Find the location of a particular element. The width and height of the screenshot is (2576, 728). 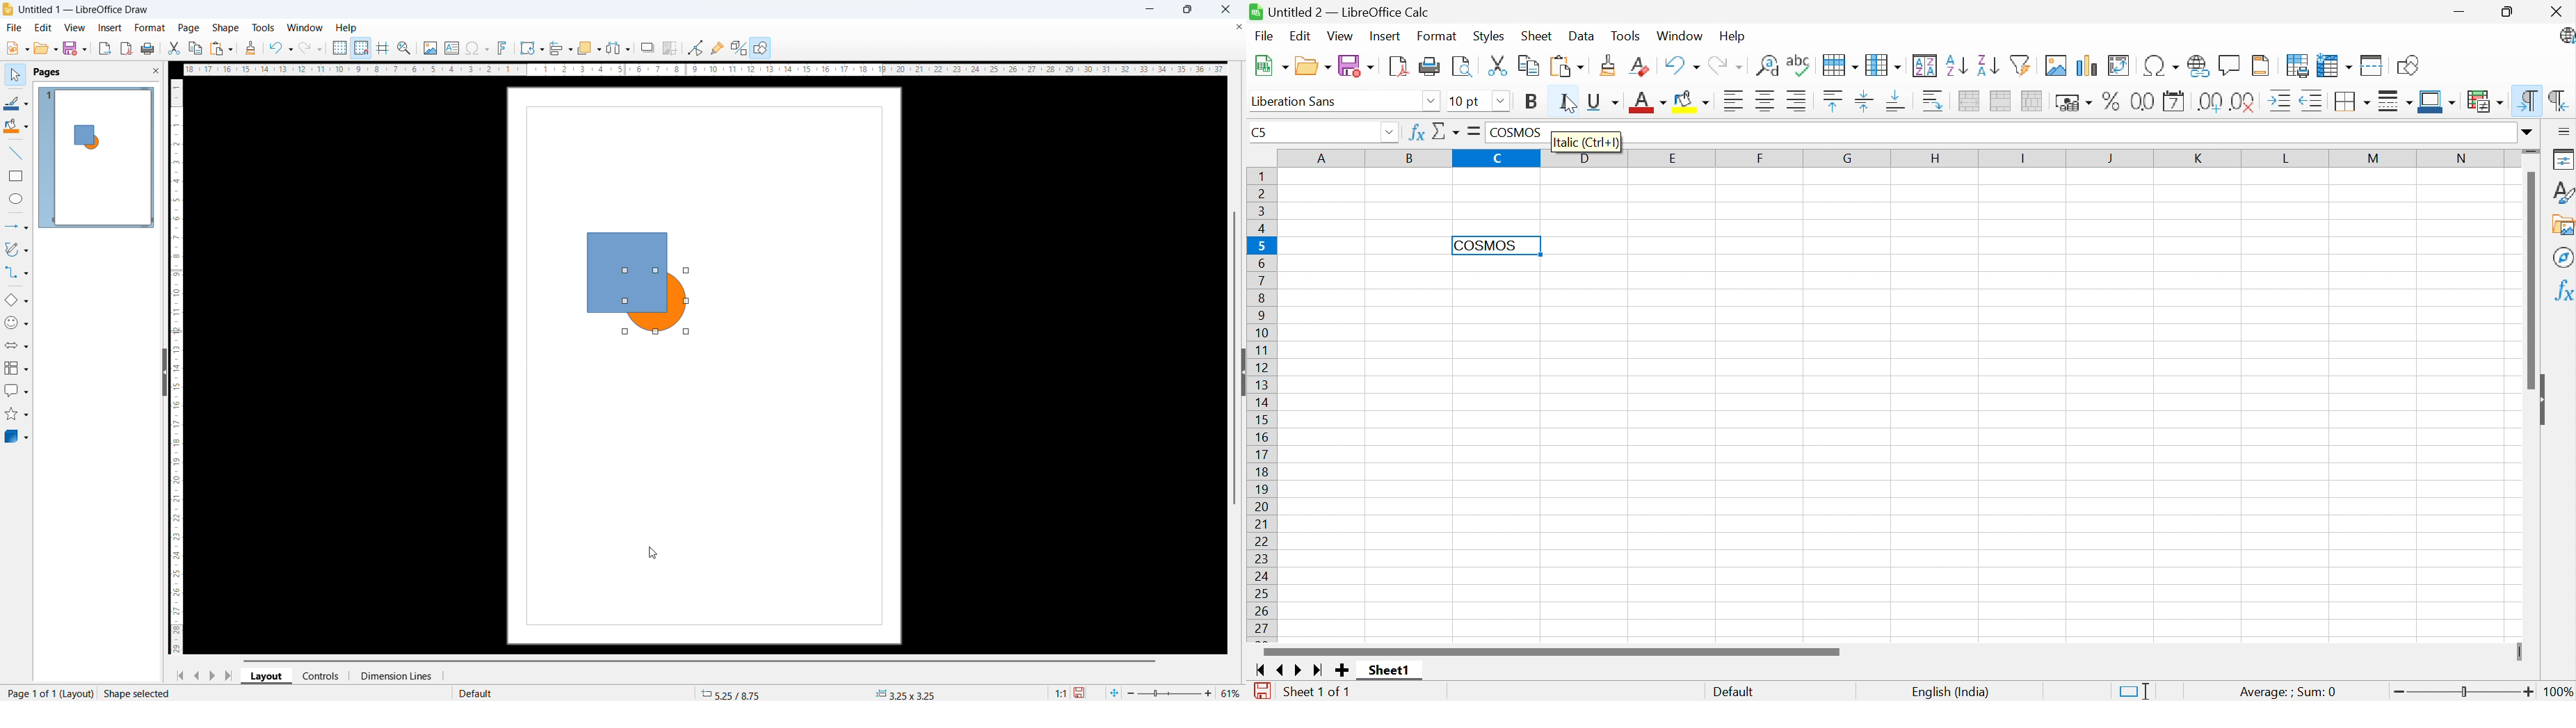

English (India) is located at coordinates (1949, 691).